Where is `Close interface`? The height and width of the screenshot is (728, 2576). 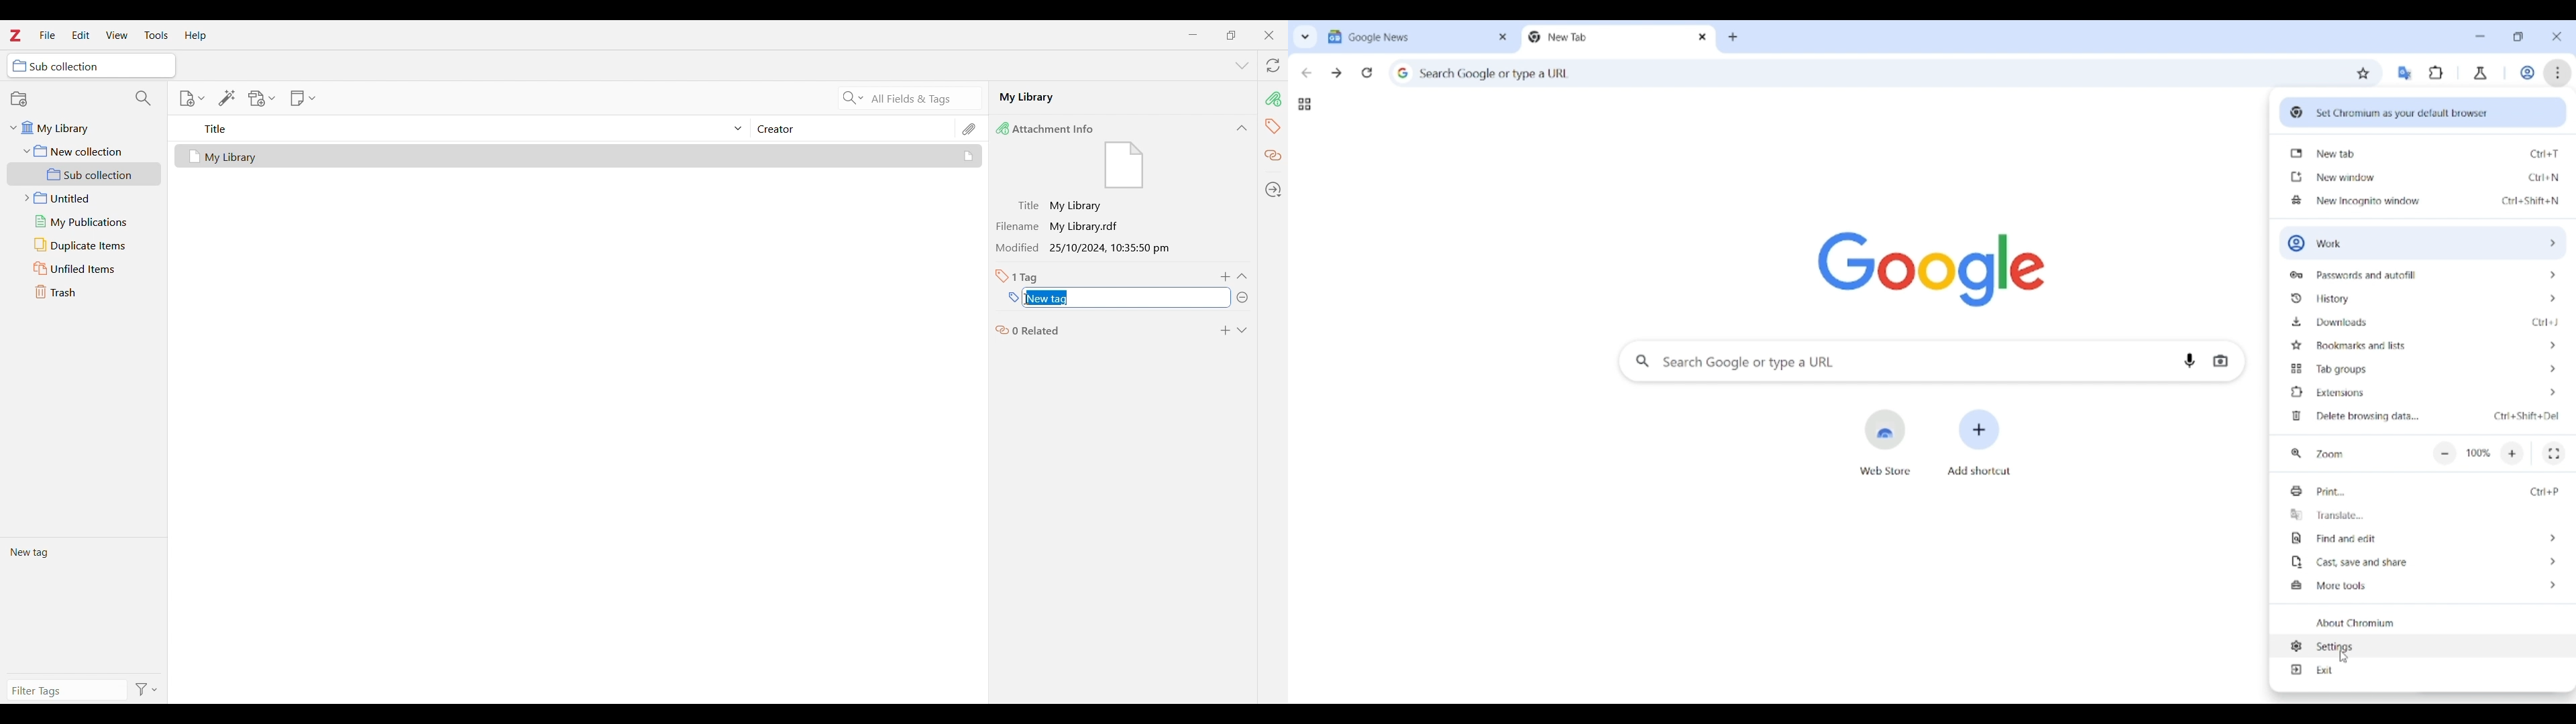
Close interface is located at coordinates (2557, 36).